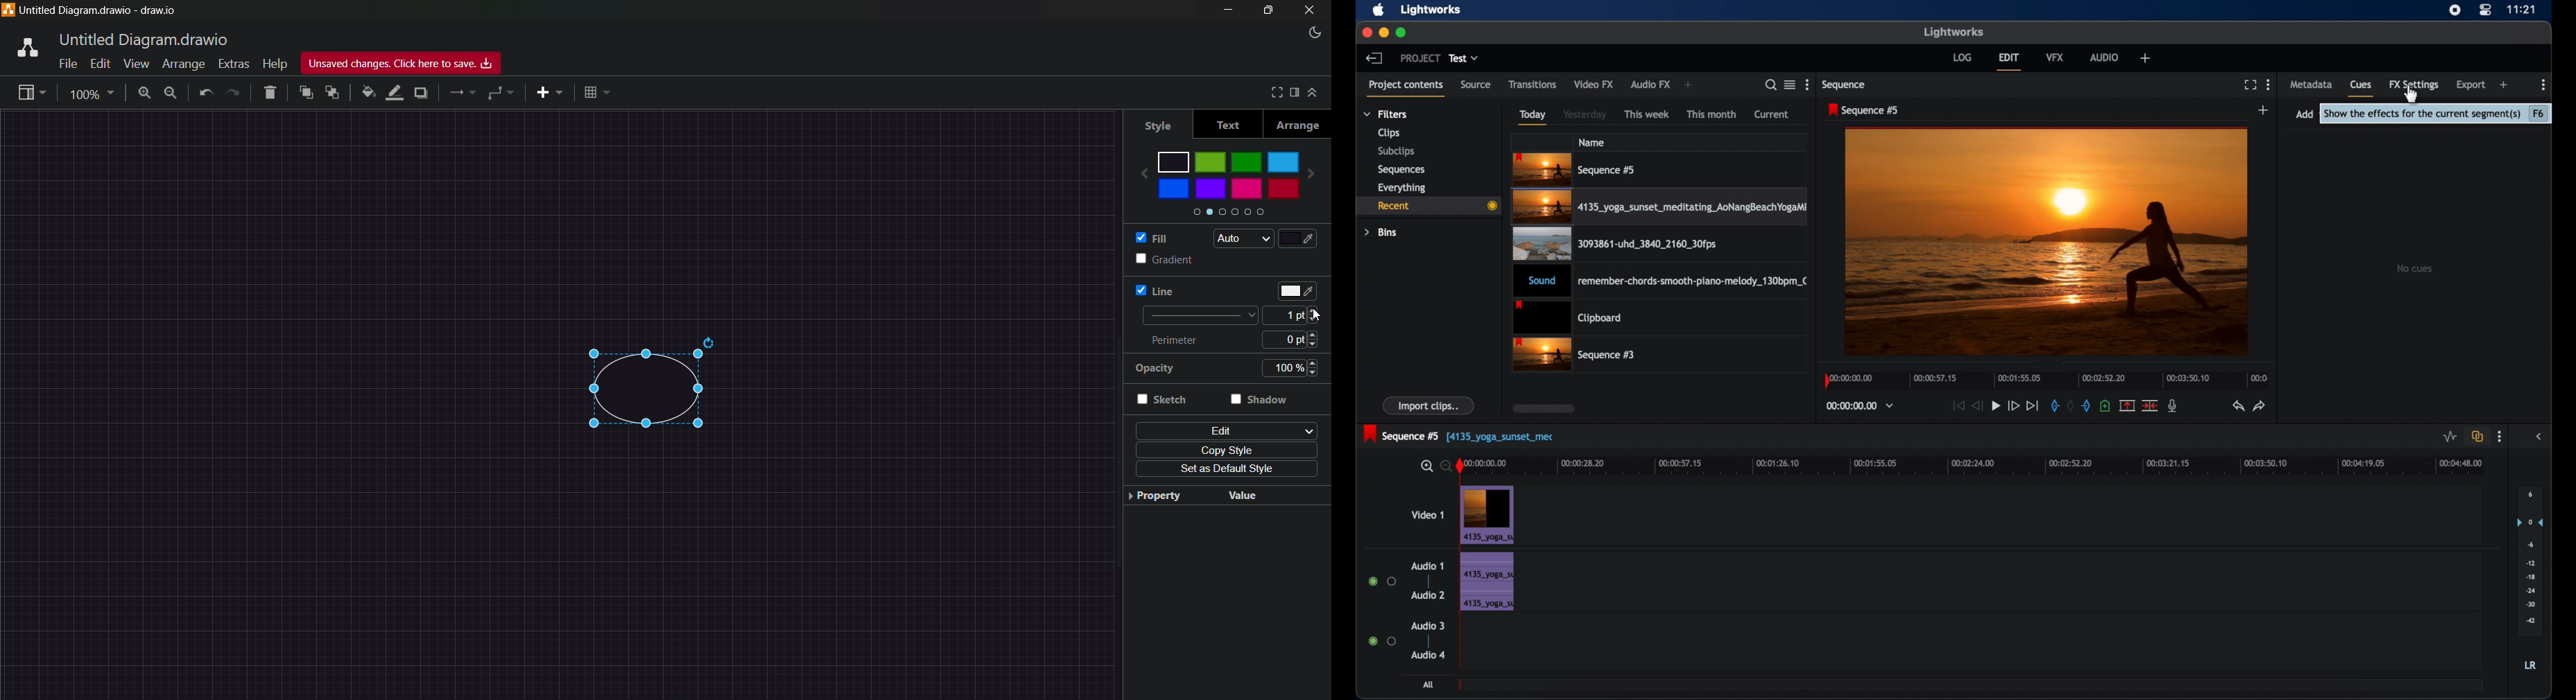 The width and height of the screenshot is (2576, 700). Describe the element at coordinates (1210, 163) in the screenshot. I see `green` at that location.